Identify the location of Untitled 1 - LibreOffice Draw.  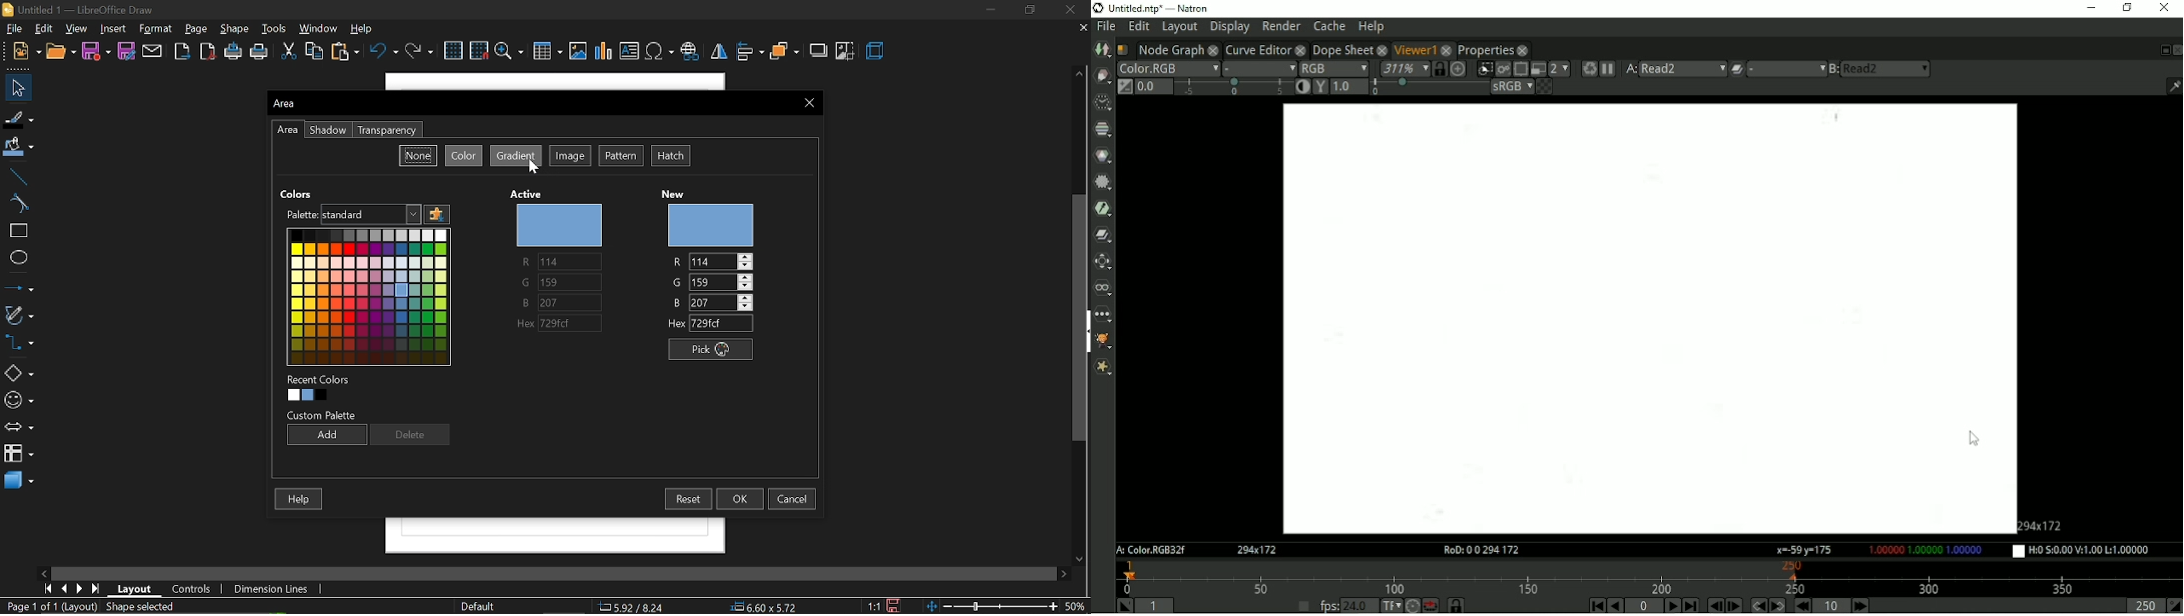
(85, 9).